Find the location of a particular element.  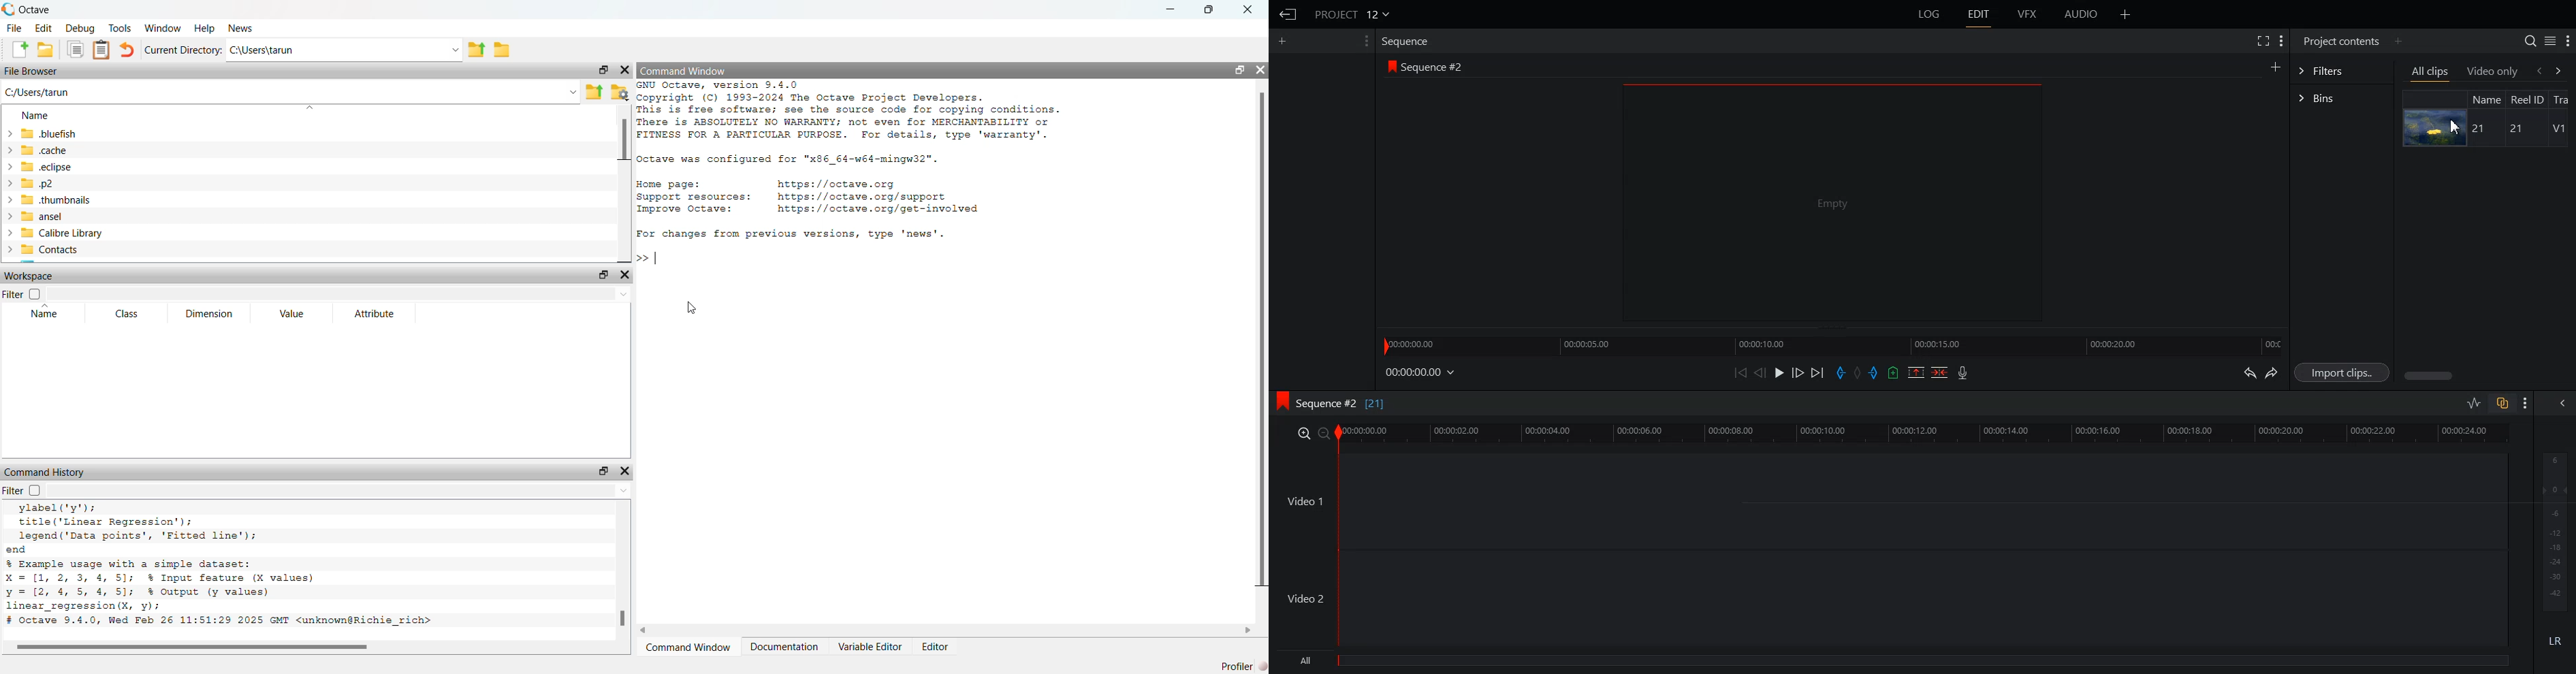

Toggle between list and tile view is located at coordinates (2549, 40).